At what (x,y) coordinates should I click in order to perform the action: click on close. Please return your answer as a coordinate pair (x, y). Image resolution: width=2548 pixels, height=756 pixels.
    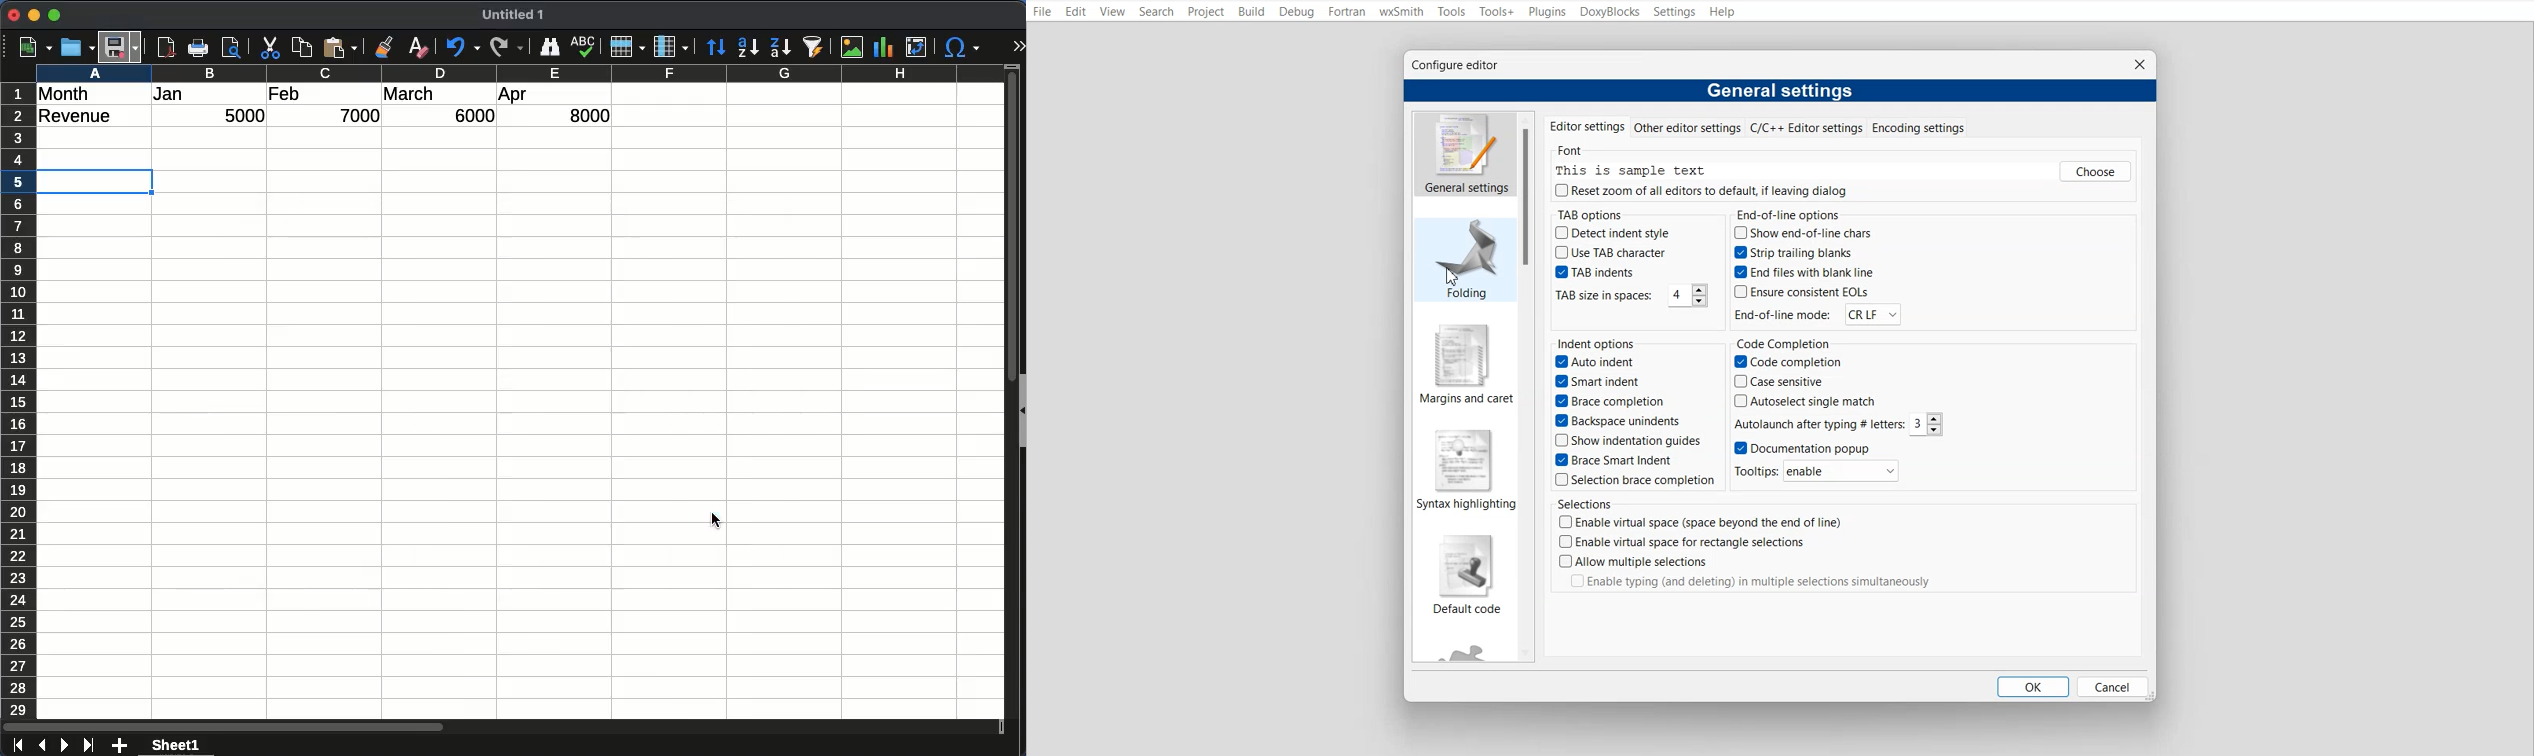
    Looking at the image, I should click on (15, 15).